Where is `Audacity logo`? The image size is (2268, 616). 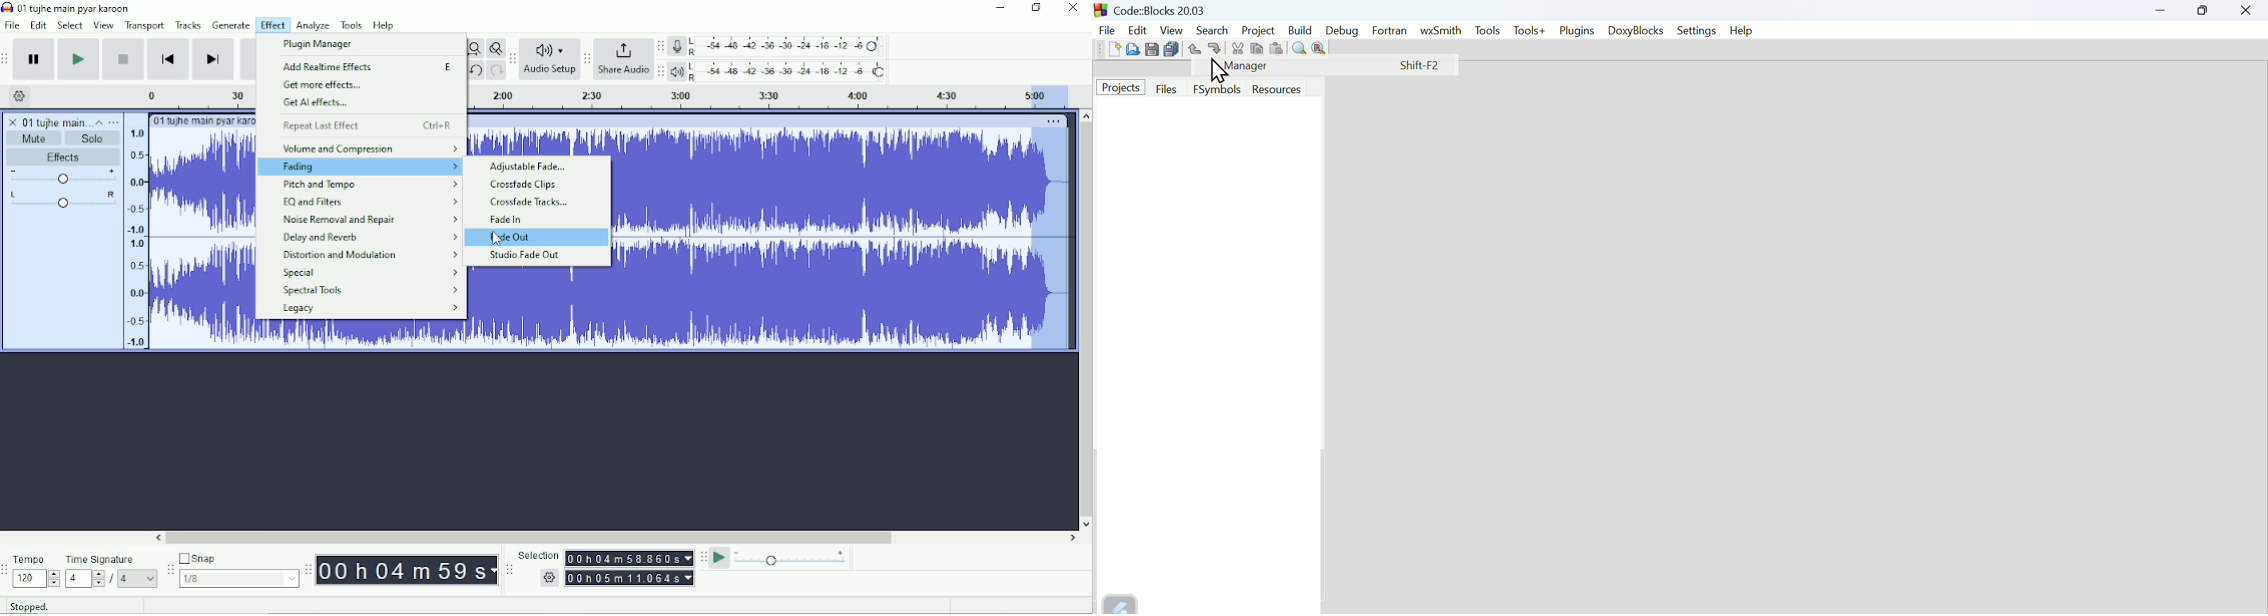
Audacity logo is located at coordinates (7, 8).